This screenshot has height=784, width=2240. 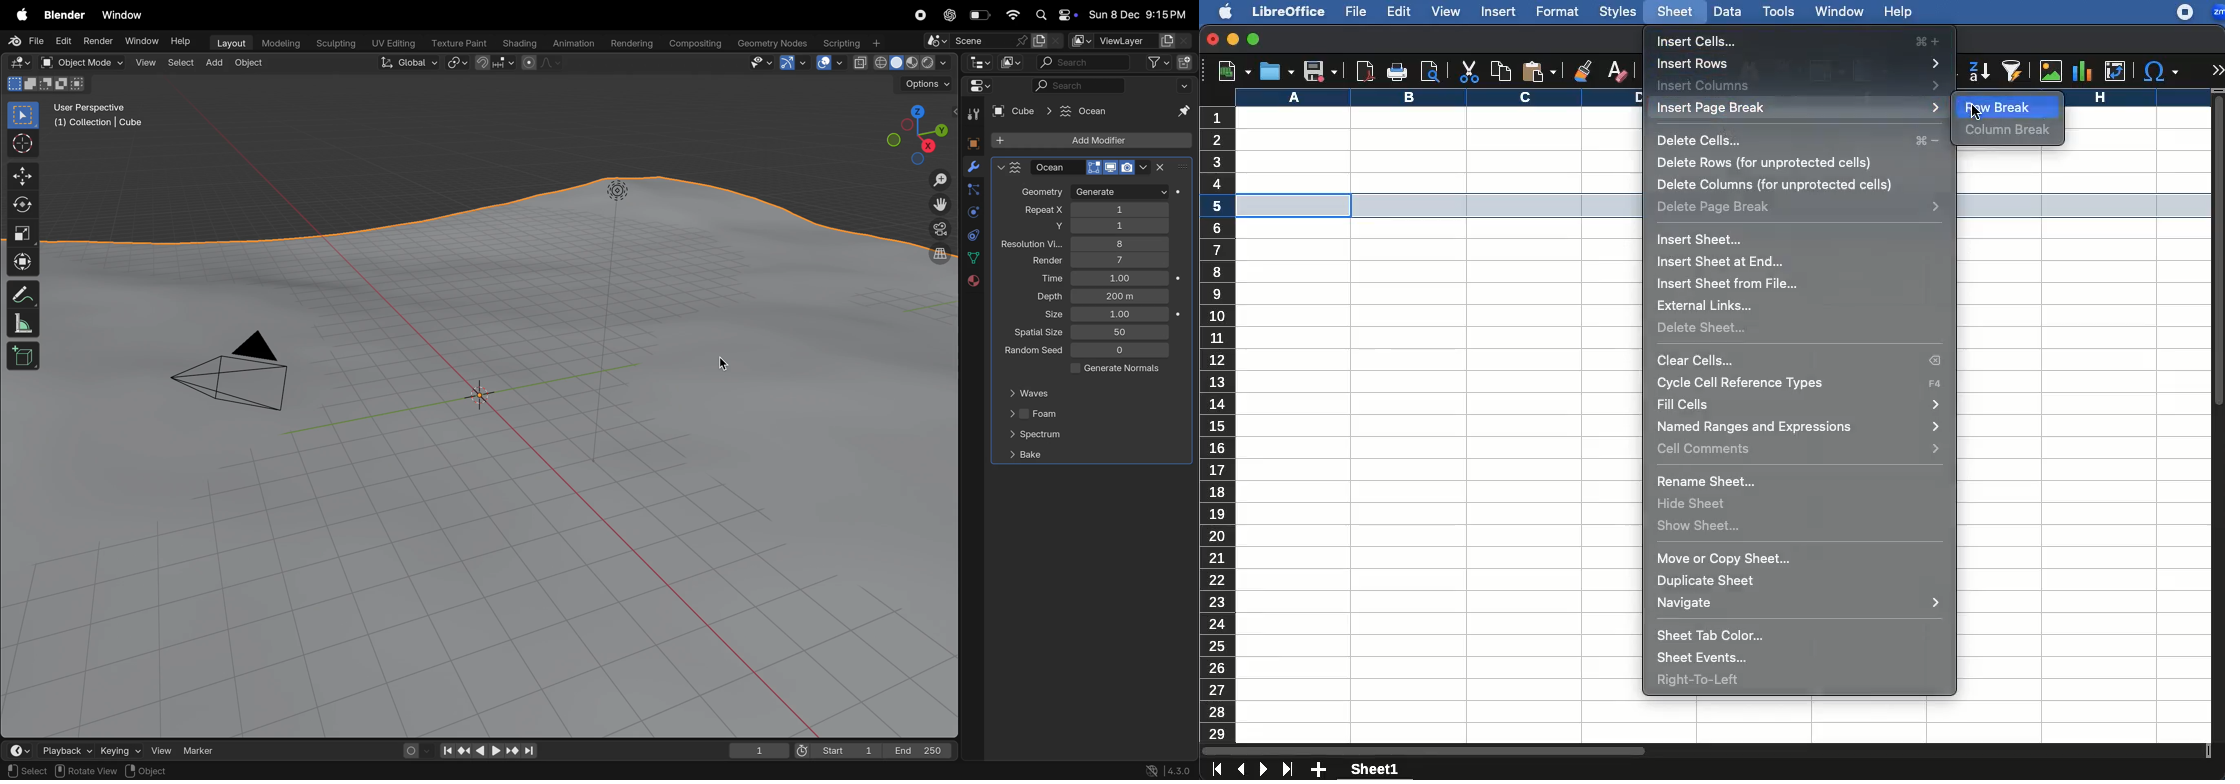 What do you see at coordinates (118, 750) in the screenshot?
I see `keying` at bounding box center [118, 750].